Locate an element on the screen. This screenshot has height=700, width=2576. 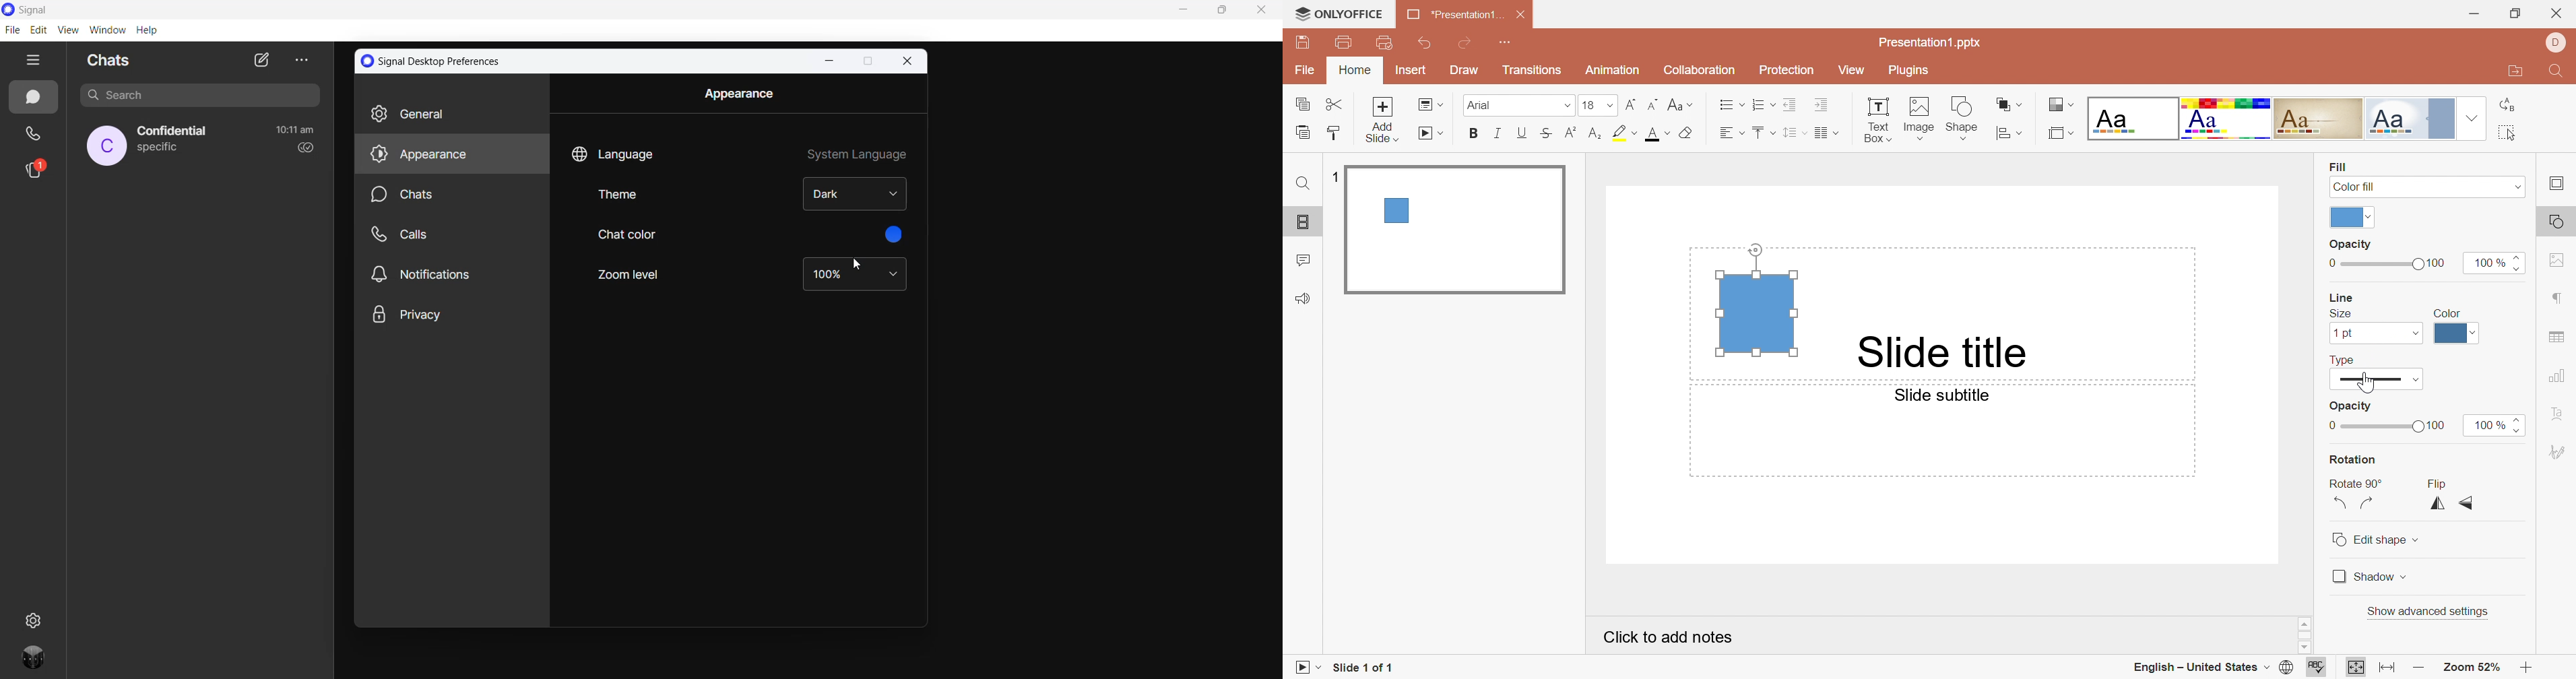
Insert is located at coordinates (1410, 71).